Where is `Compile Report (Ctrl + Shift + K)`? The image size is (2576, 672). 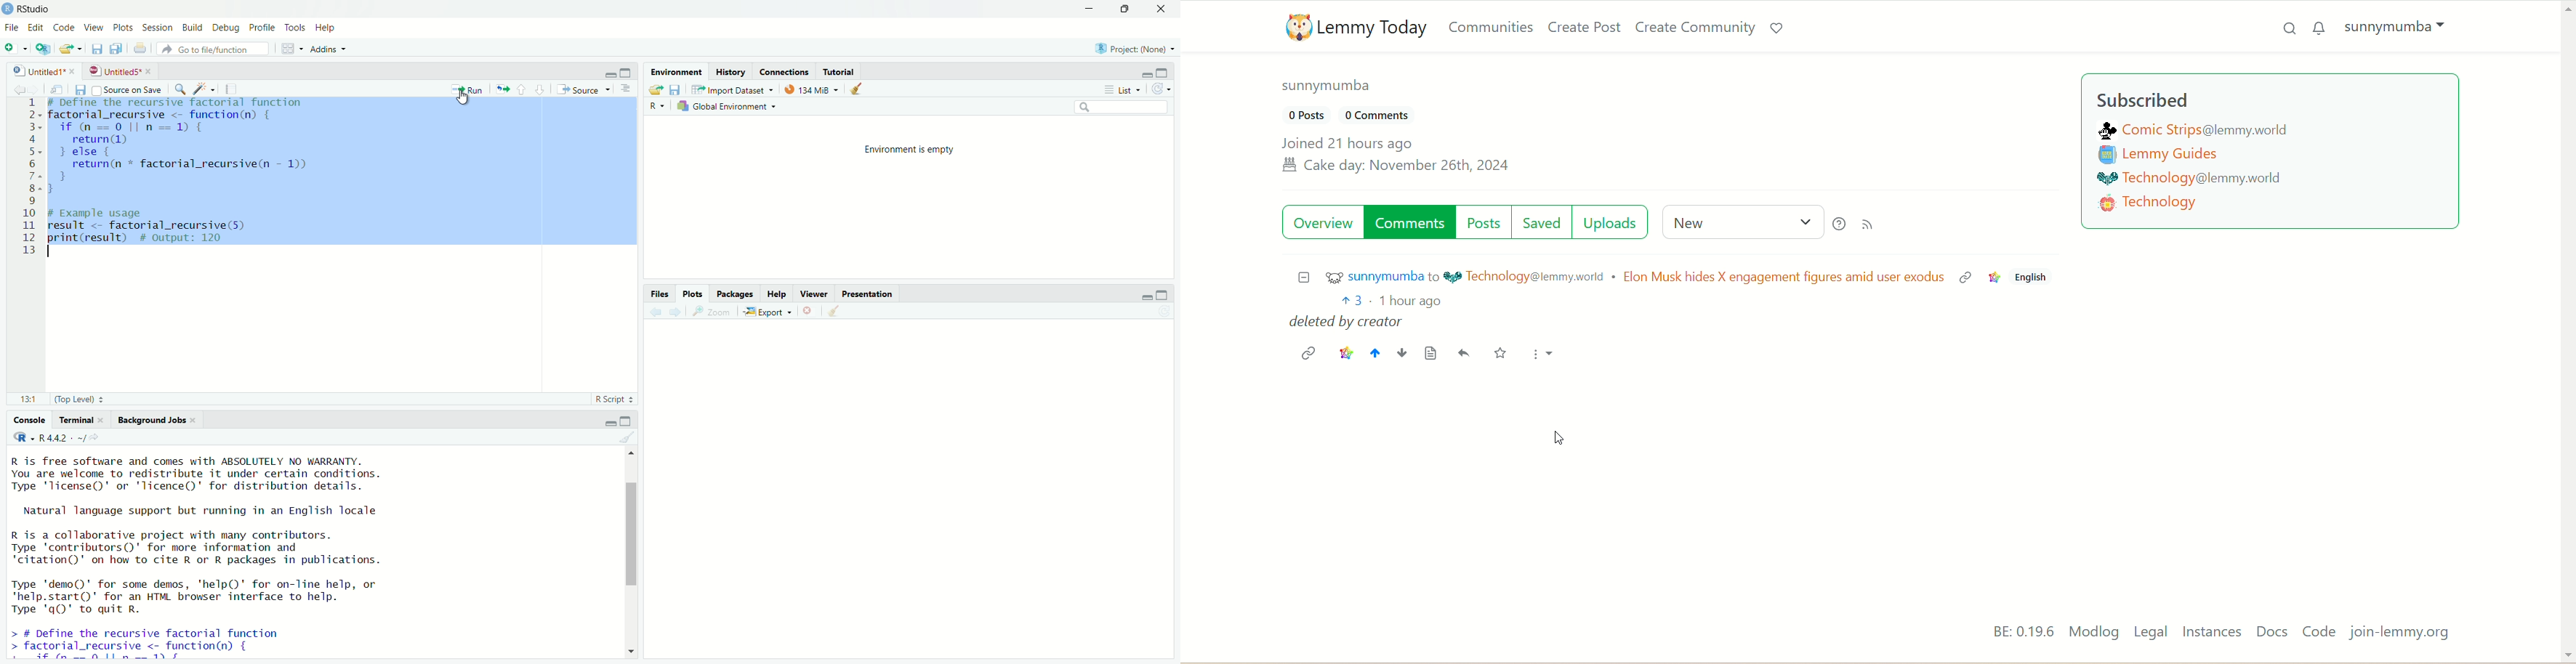 Compile Report (Ctrl + Shift + K) is located at coordinates (234, 88).